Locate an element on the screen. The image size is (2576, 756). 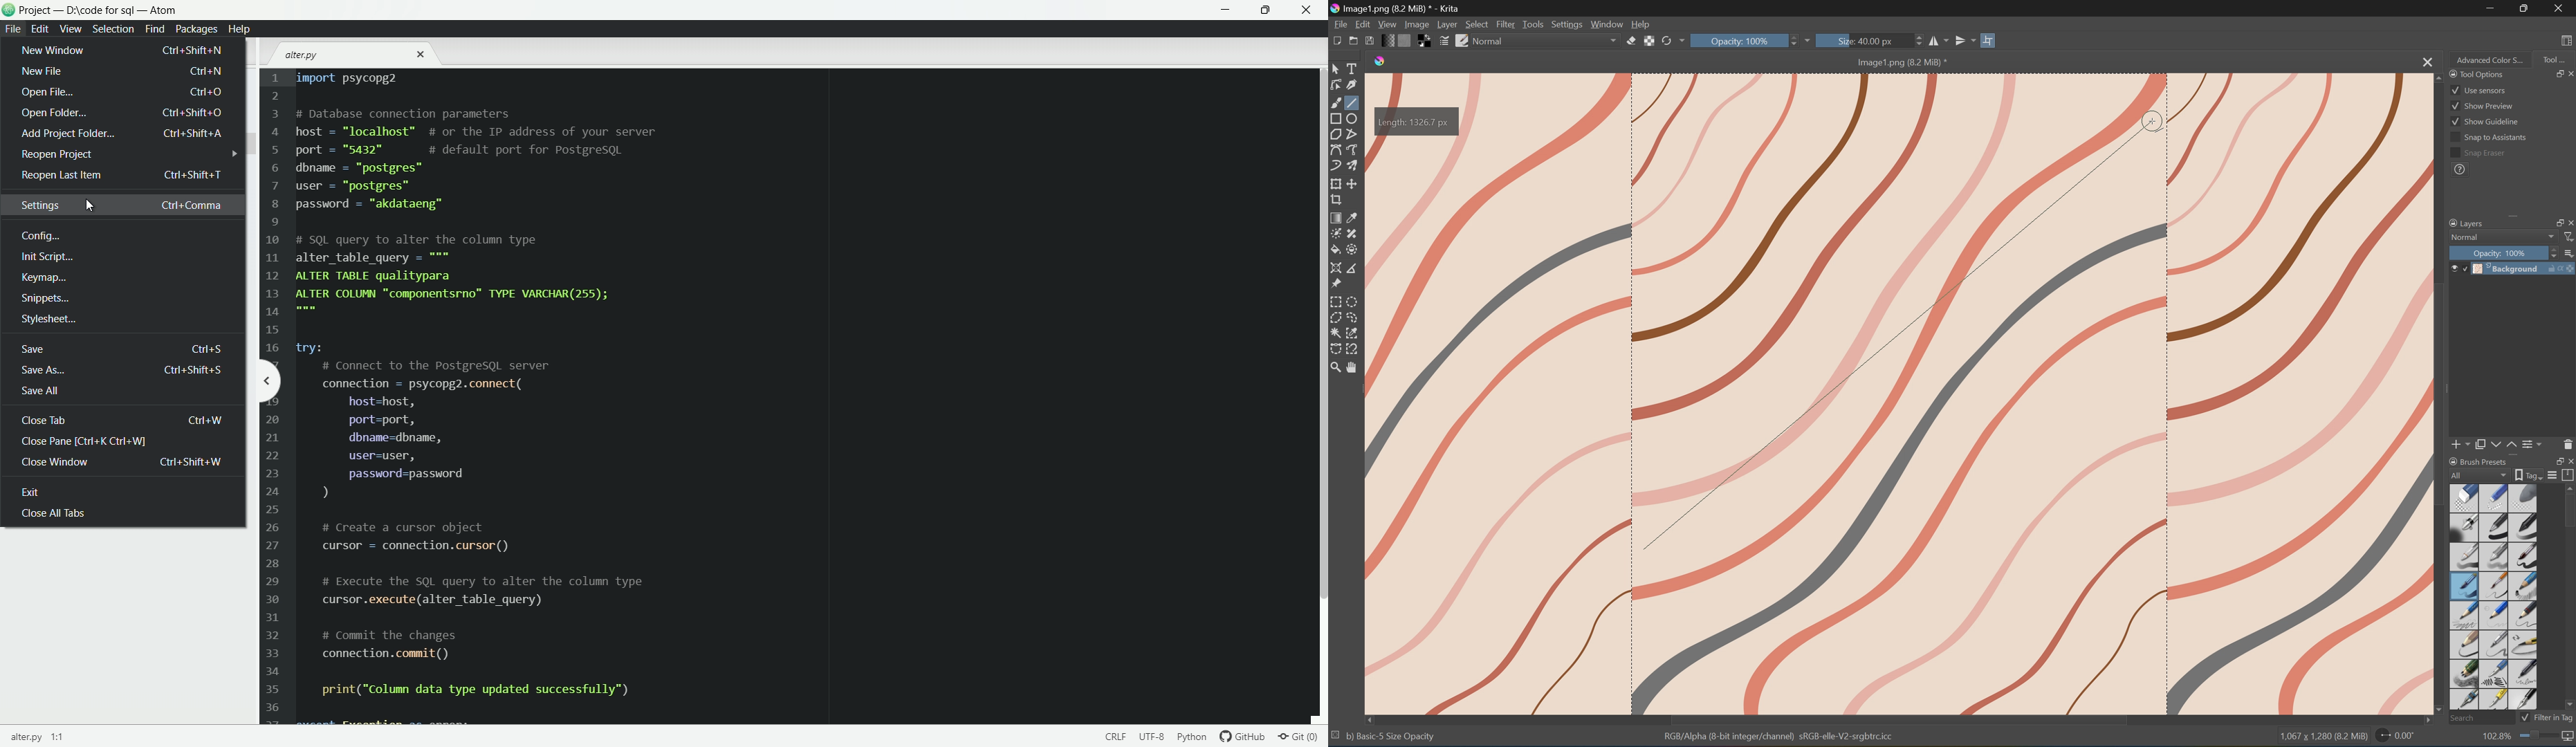
import psycopg2 # Database connection parametershost = "localhost™ # or the IP address of your serverport = "5432" # default port for PostgresqQLdbname = “postgres”user = “postgres”password = "akdataeng”# SQL query to alter the column typealter_table_query = """ALTER TABLE qualityparaALTER COLUMN "componentsrno™ TYPE VARCHAR(255);try:# Connect to the PostgresqL serverconnection = psycopg2.connect(host=host,port=port,dbname=dbname,user=user,password=password)# Create a cursor objectcursor = connection.cursor()# Execute the SQL query to alter the column typecursor .execute(alter_table_query)# Commit the changesconnection. commit ()print("Column data type updated successfully") is located at coordinates (472, 391).